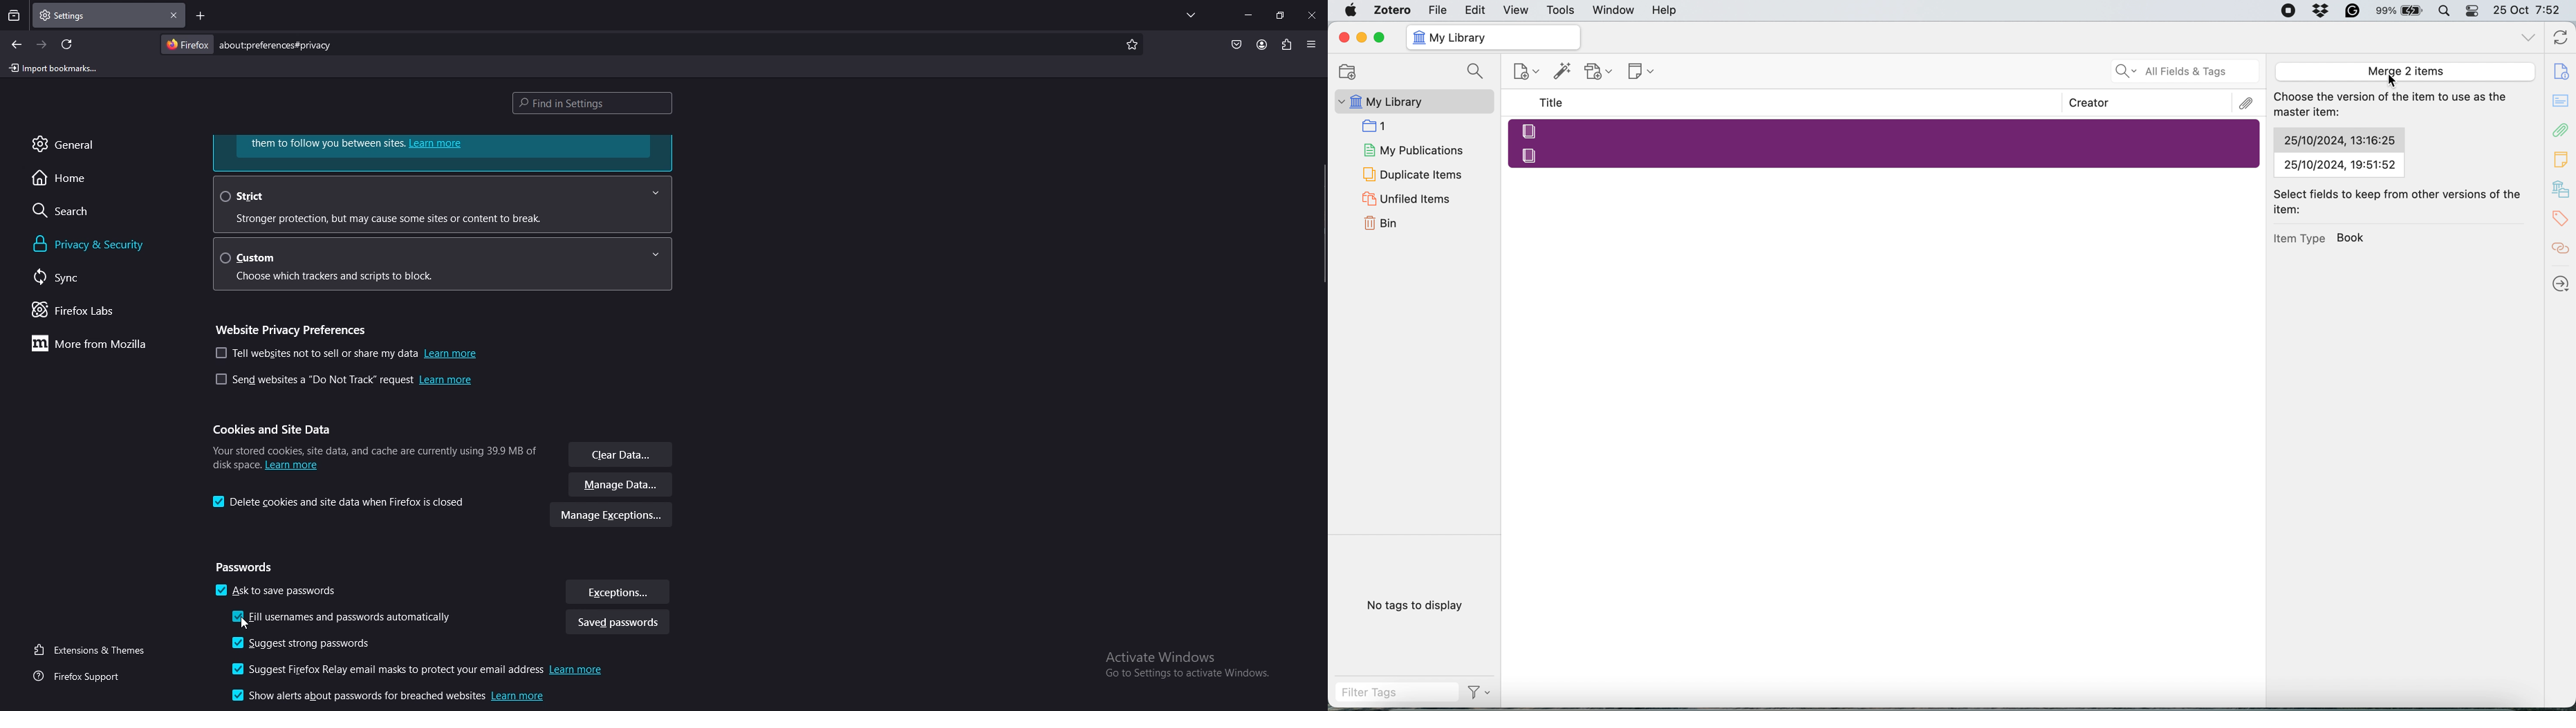 The width and height of the screenshot is (2576, 728). Describe the element at coordinates (2562, 248) in the screenshot. I see `Citations` at that location.